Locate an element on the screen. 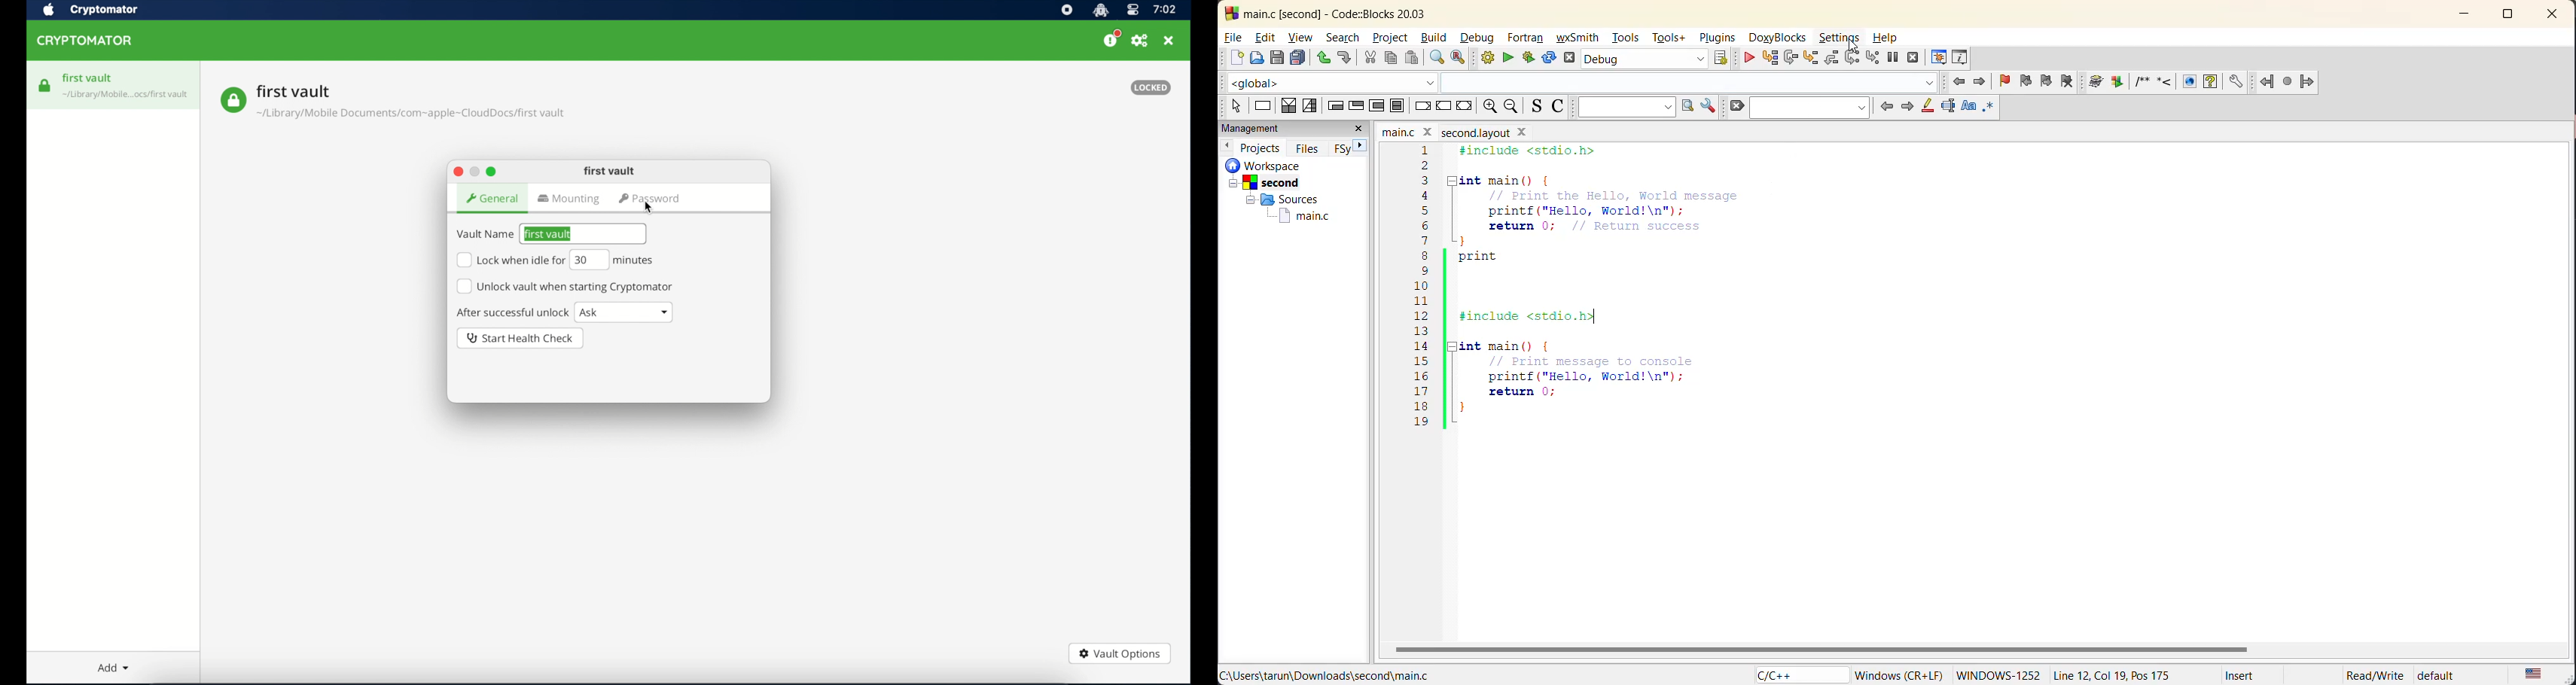 This screenshot has height=700, width=2576. cryptomator is located at coordinates (85, 41).